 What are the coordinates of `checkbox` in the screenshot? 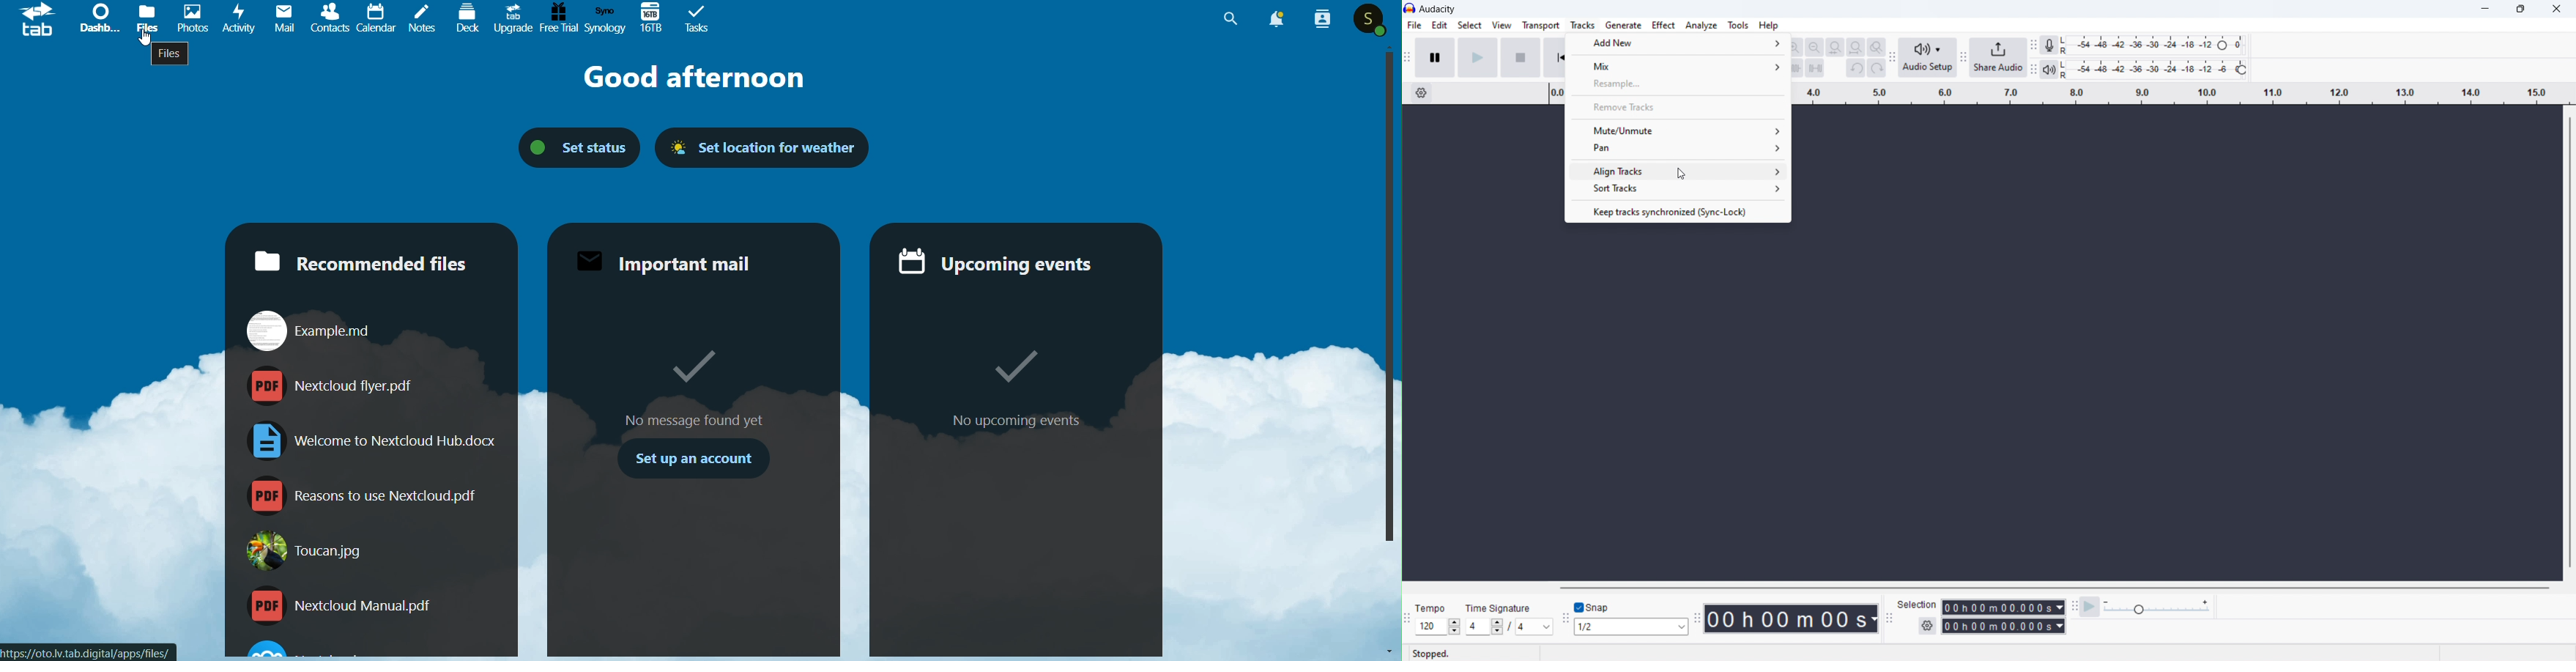 It's located at (1580, 607).